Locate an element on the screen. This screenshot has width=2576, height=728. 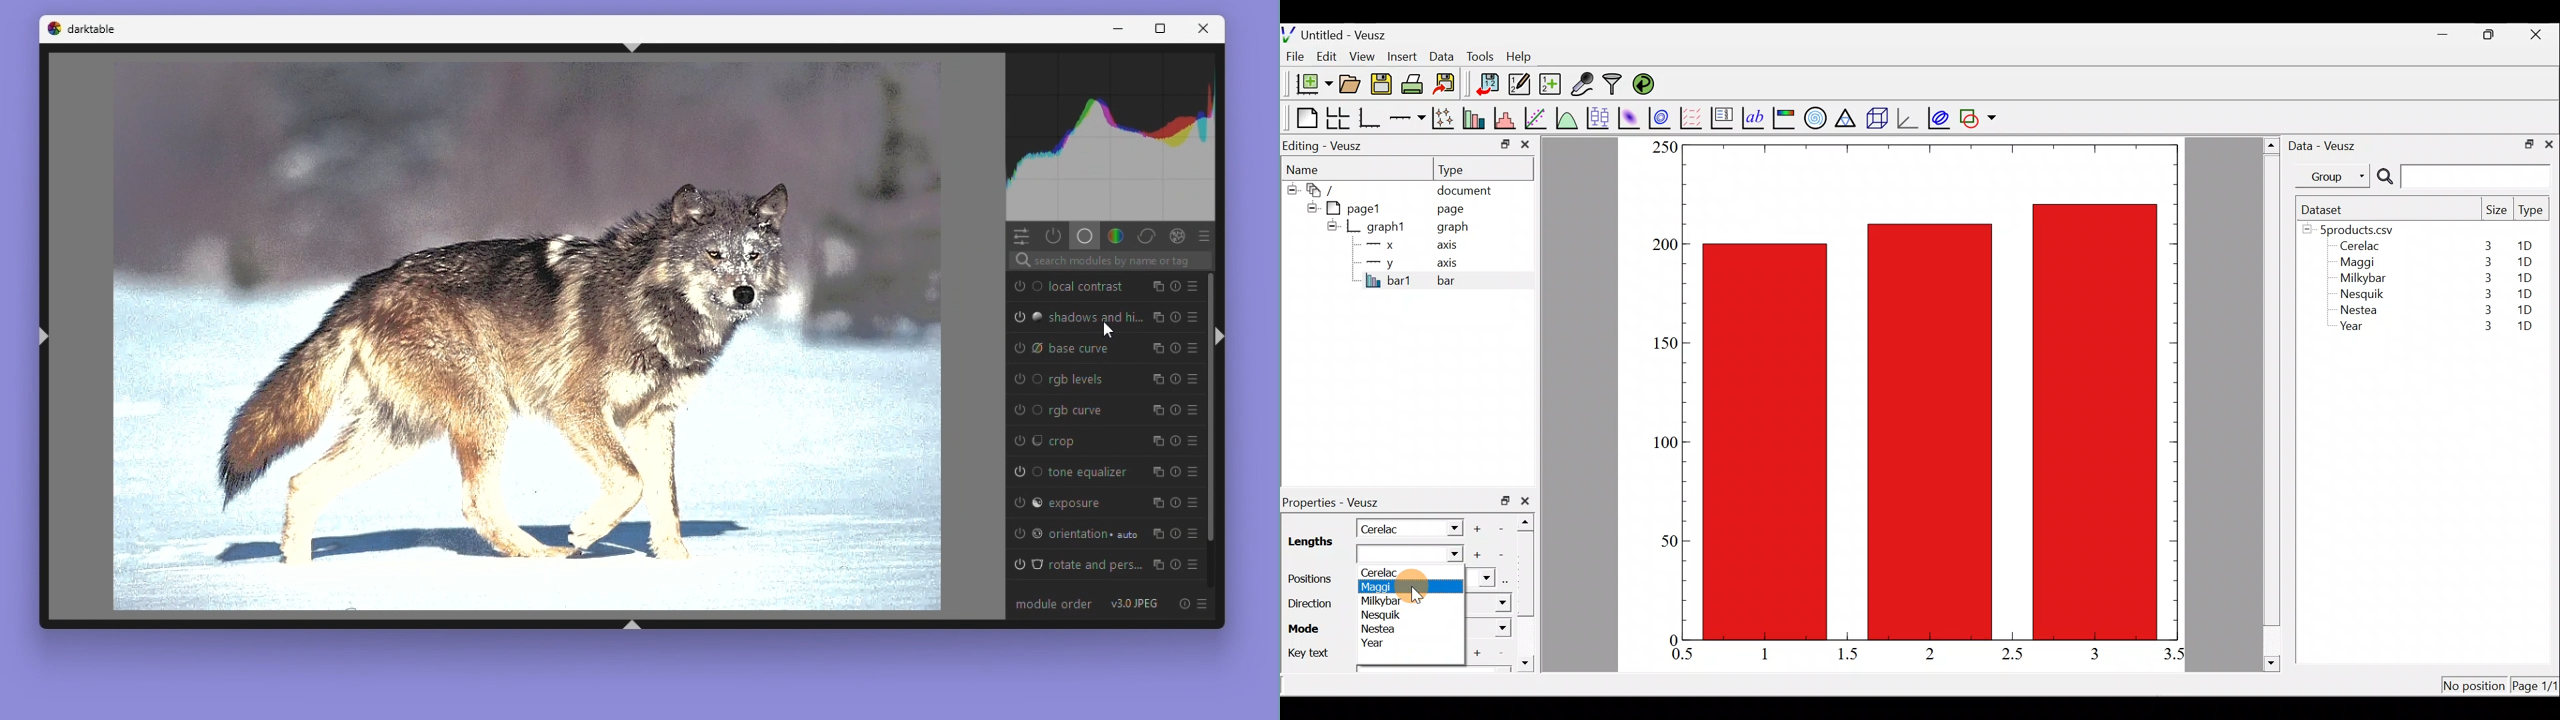
3d scene is located at coordinates (1876, 118).